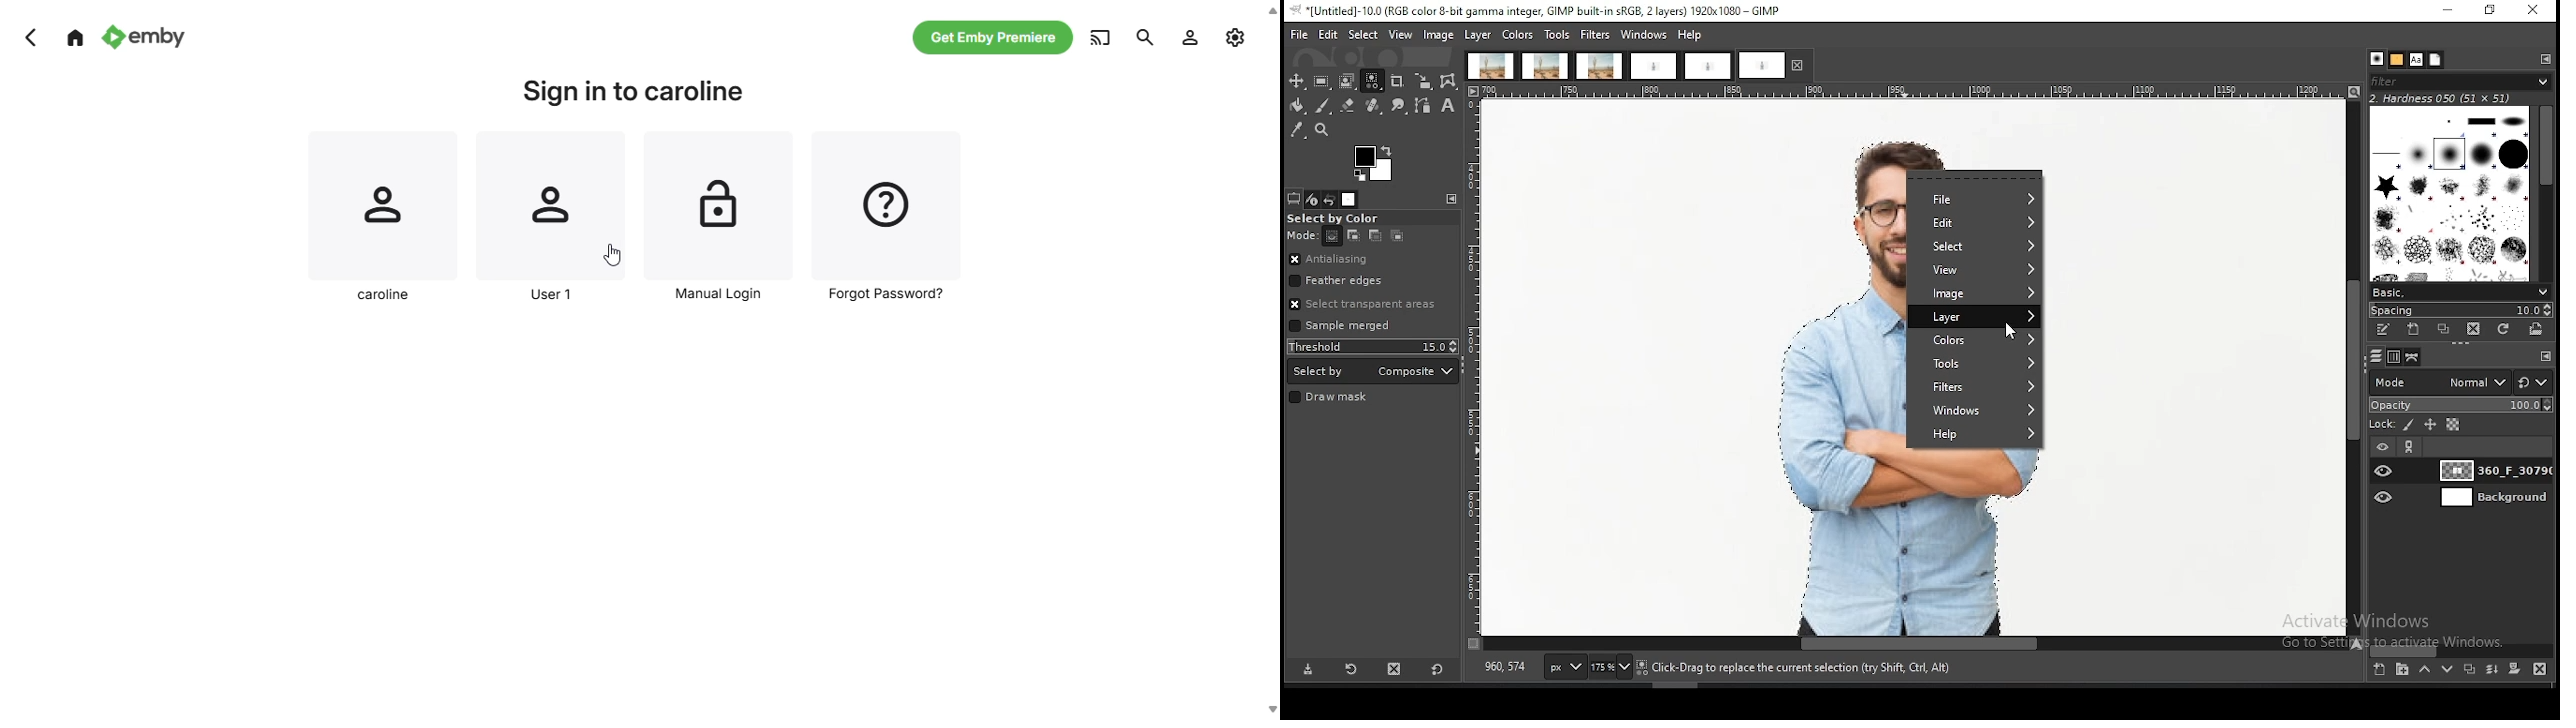 This screenshot has height=728, width=2576. What do you see at coordinates (1448, 106) in the screenshot?
I see `text tool` at bounding box center [1448, 106].